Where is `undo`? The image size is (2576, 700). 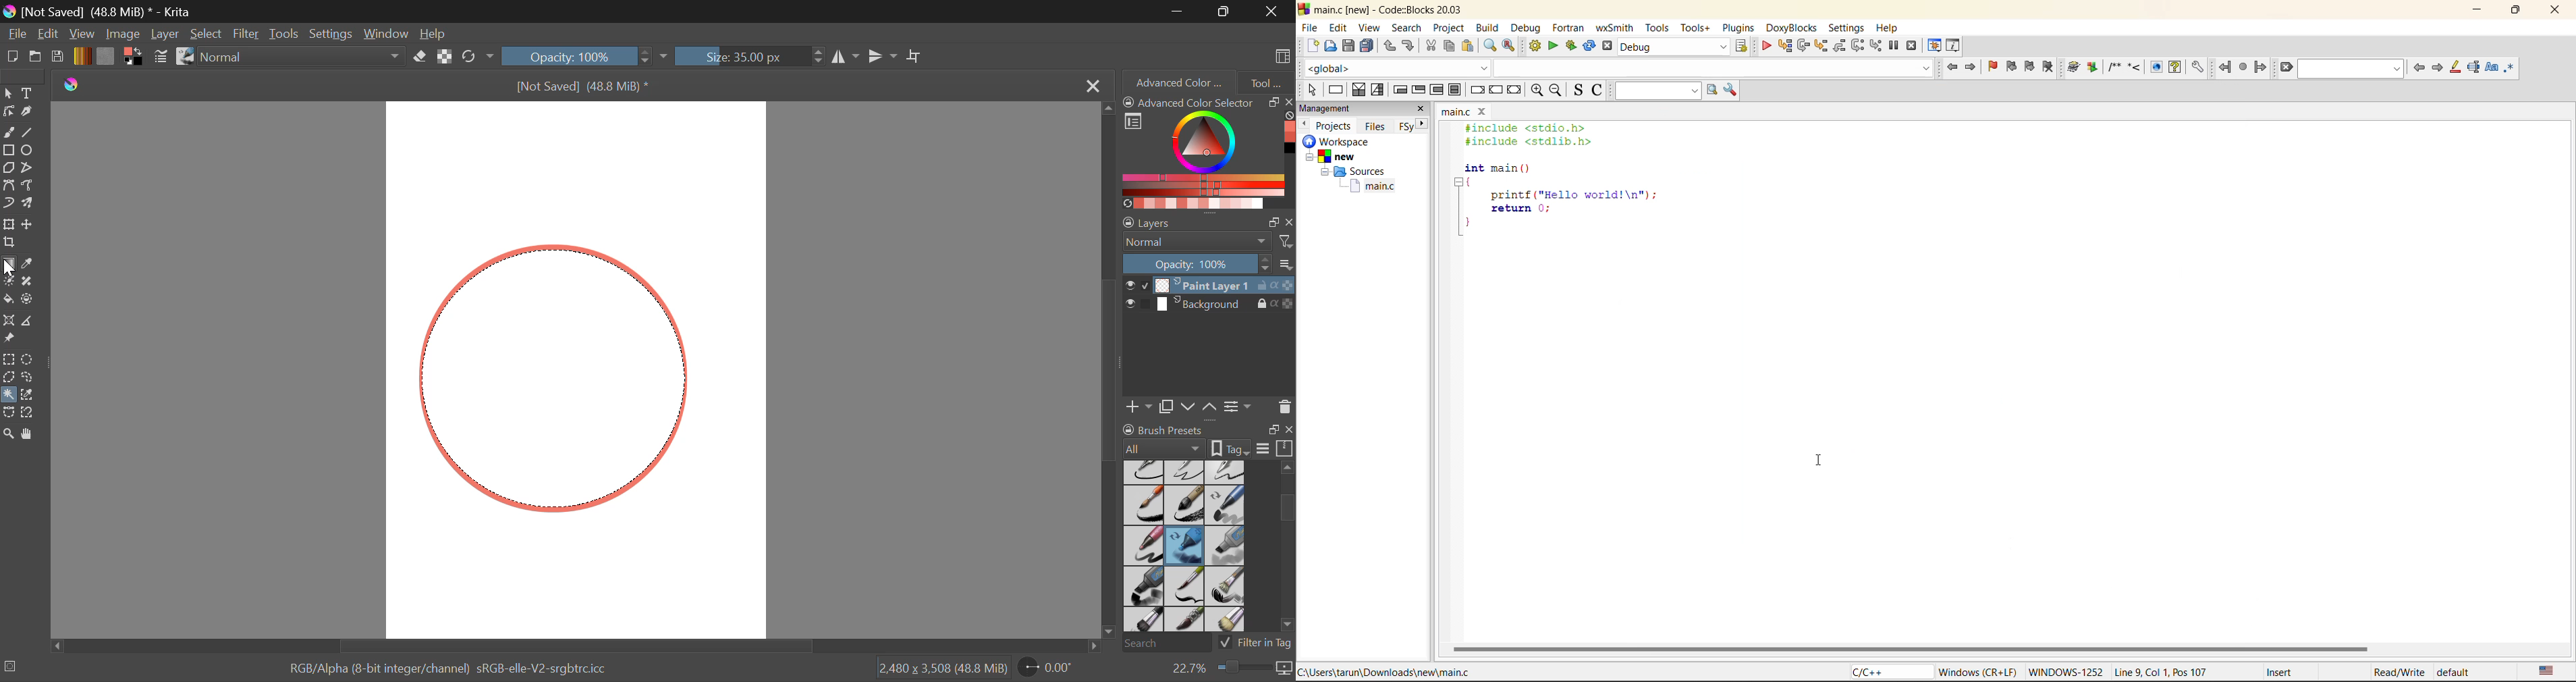 undo is located at coordinates (1390, 47).